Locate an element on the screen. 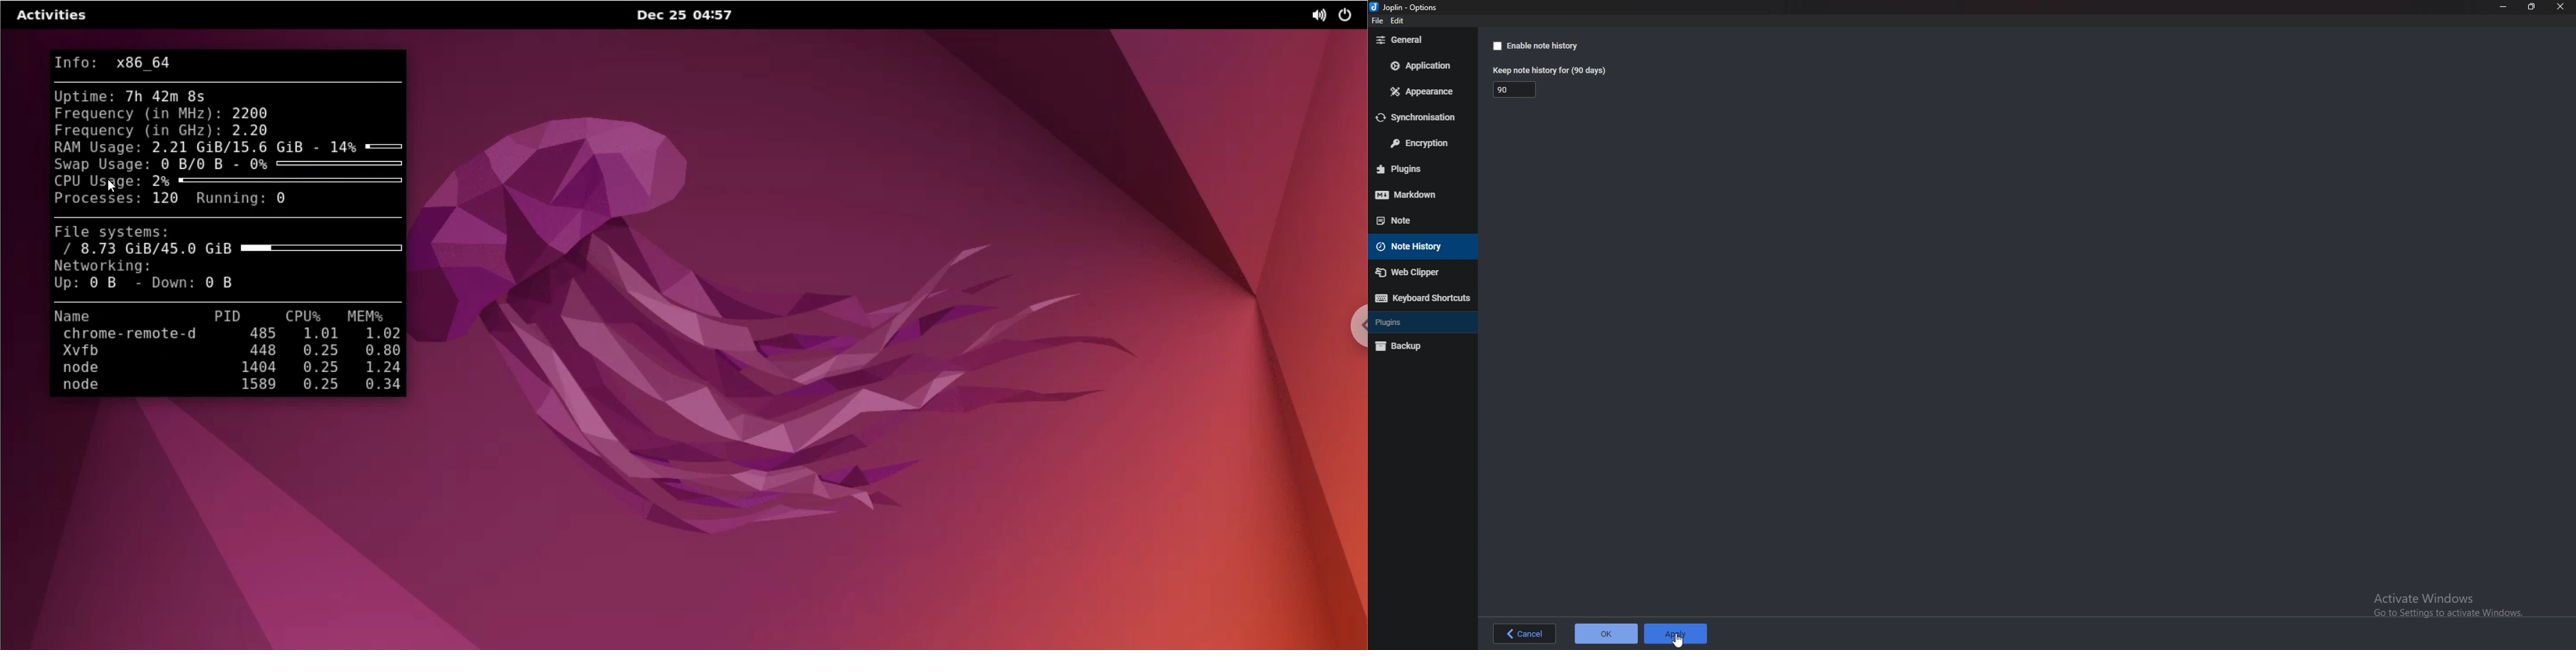 Image resolution: width=2576 pixels, height=672 pixels. close is located at coordinates (2559, 7).